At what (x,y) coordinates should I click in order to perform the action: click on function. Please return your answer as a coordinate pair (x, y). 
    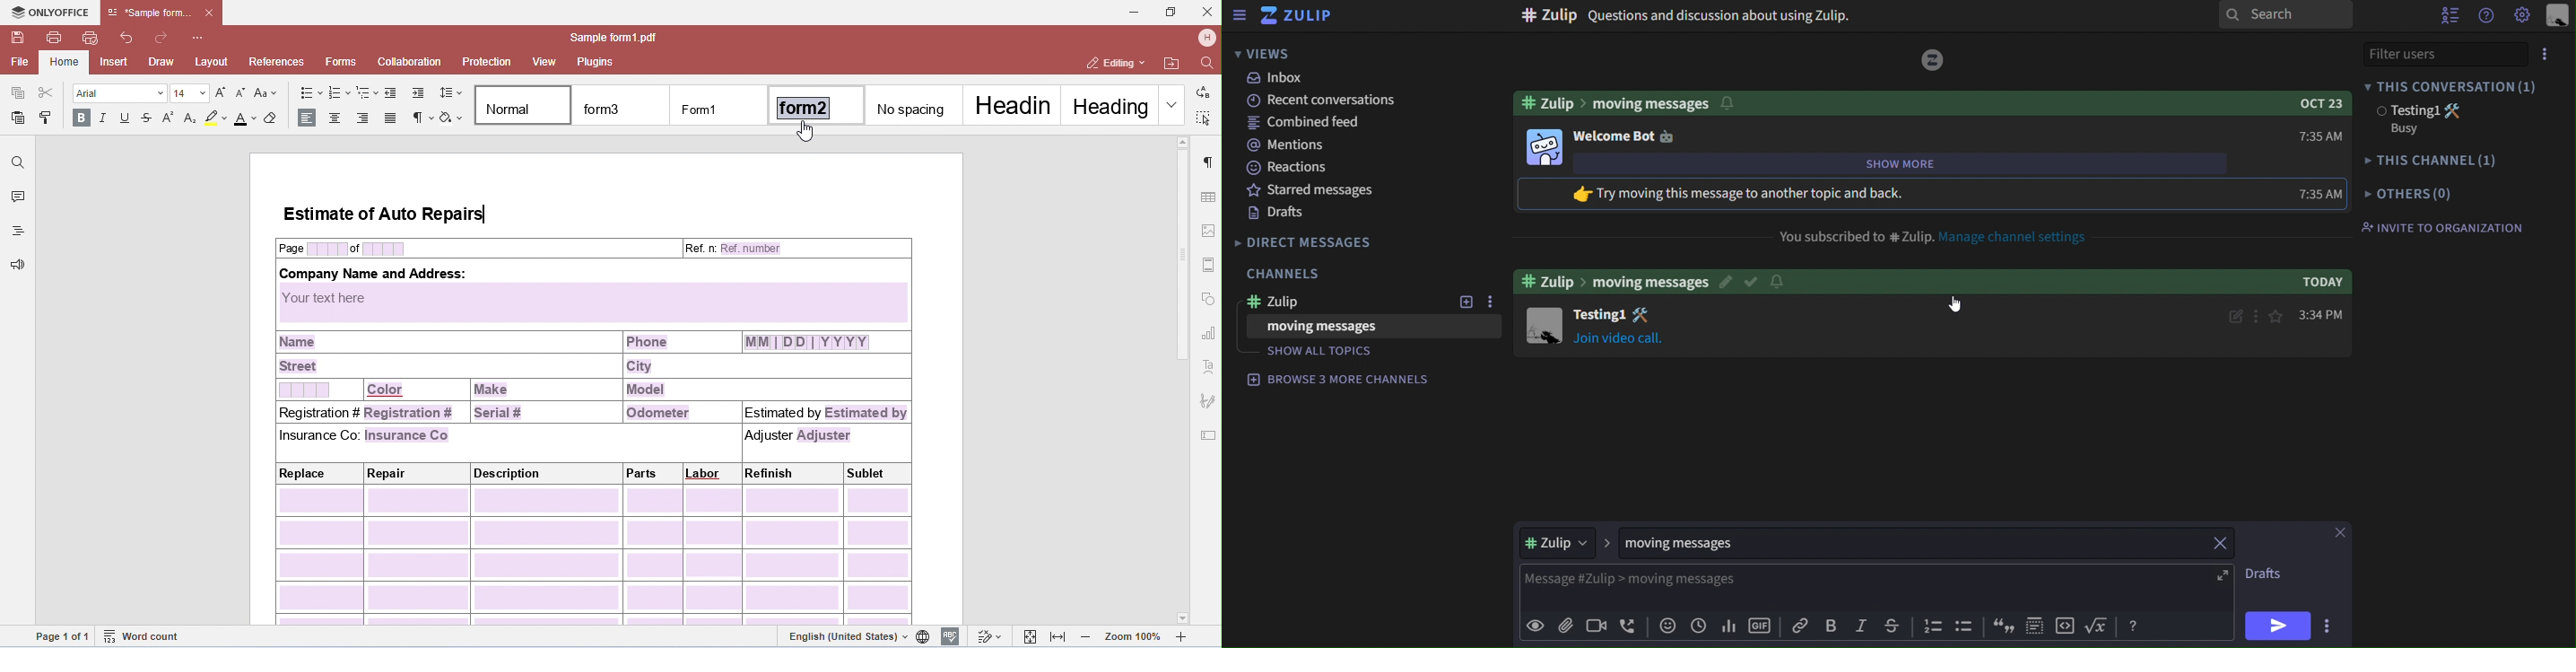
    Looking at the image, I should click on (2098, 627).